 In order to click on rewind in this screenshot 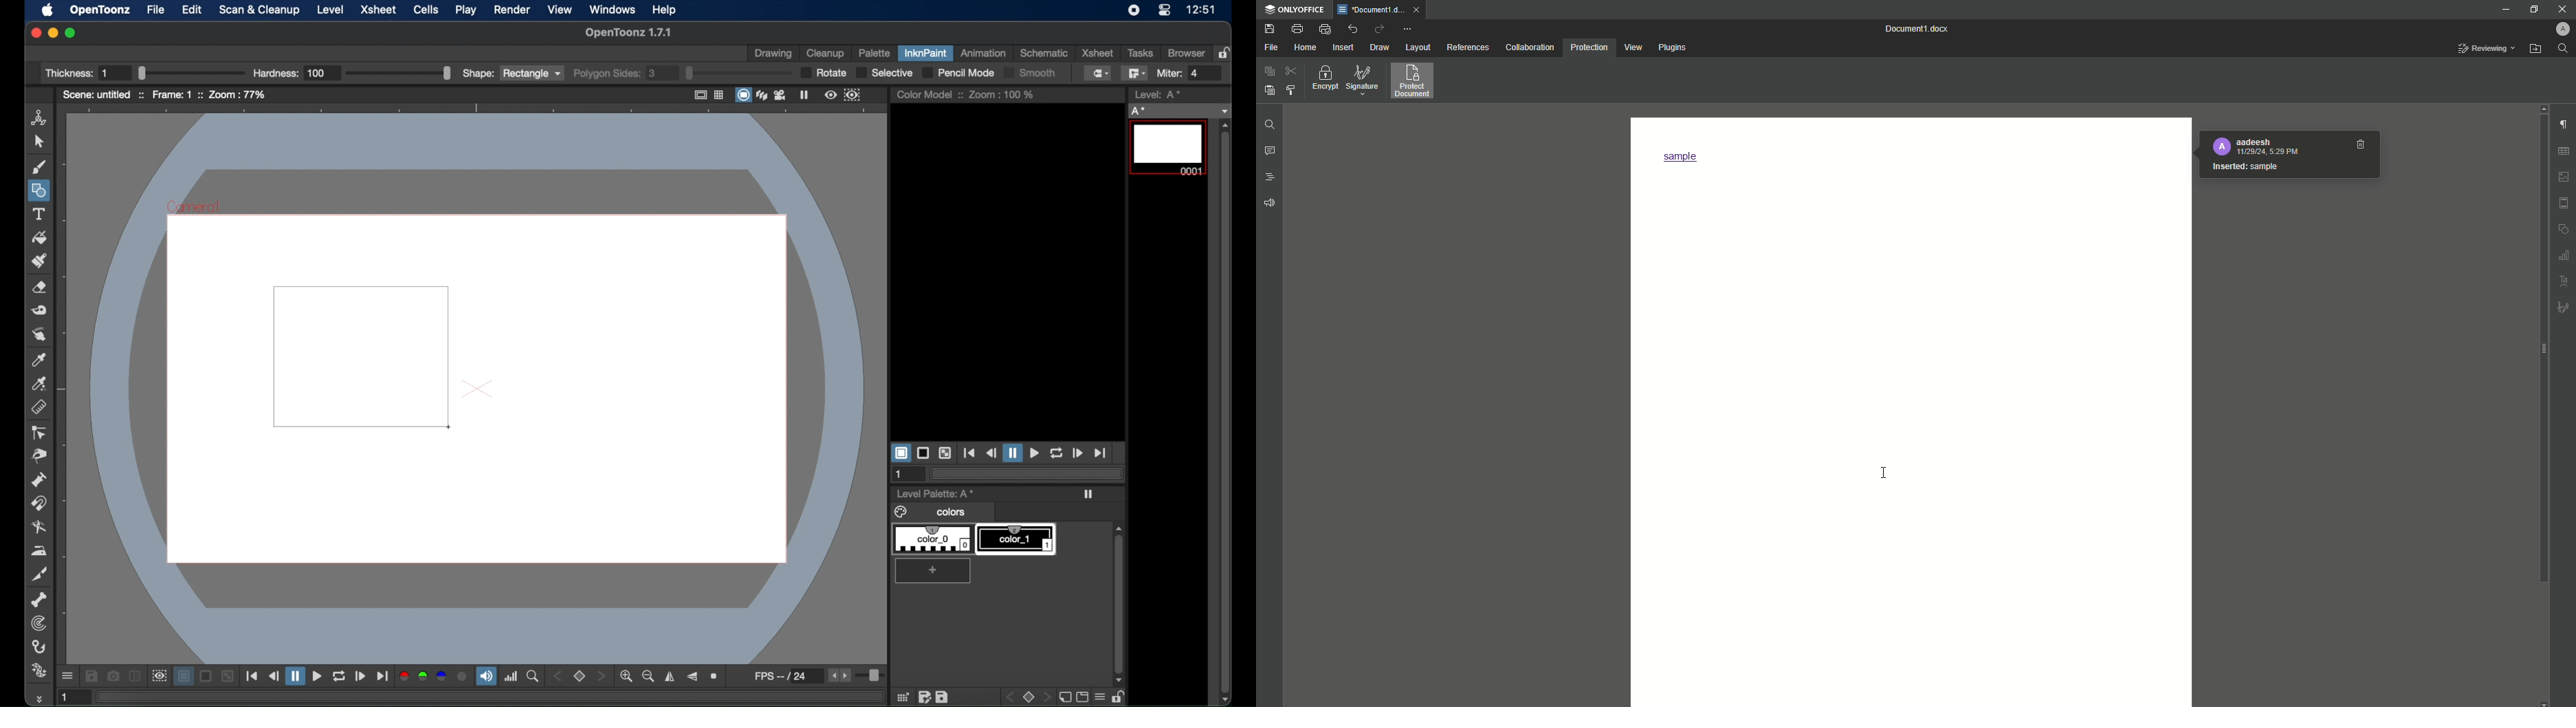, I will do `click(274, 676)`.